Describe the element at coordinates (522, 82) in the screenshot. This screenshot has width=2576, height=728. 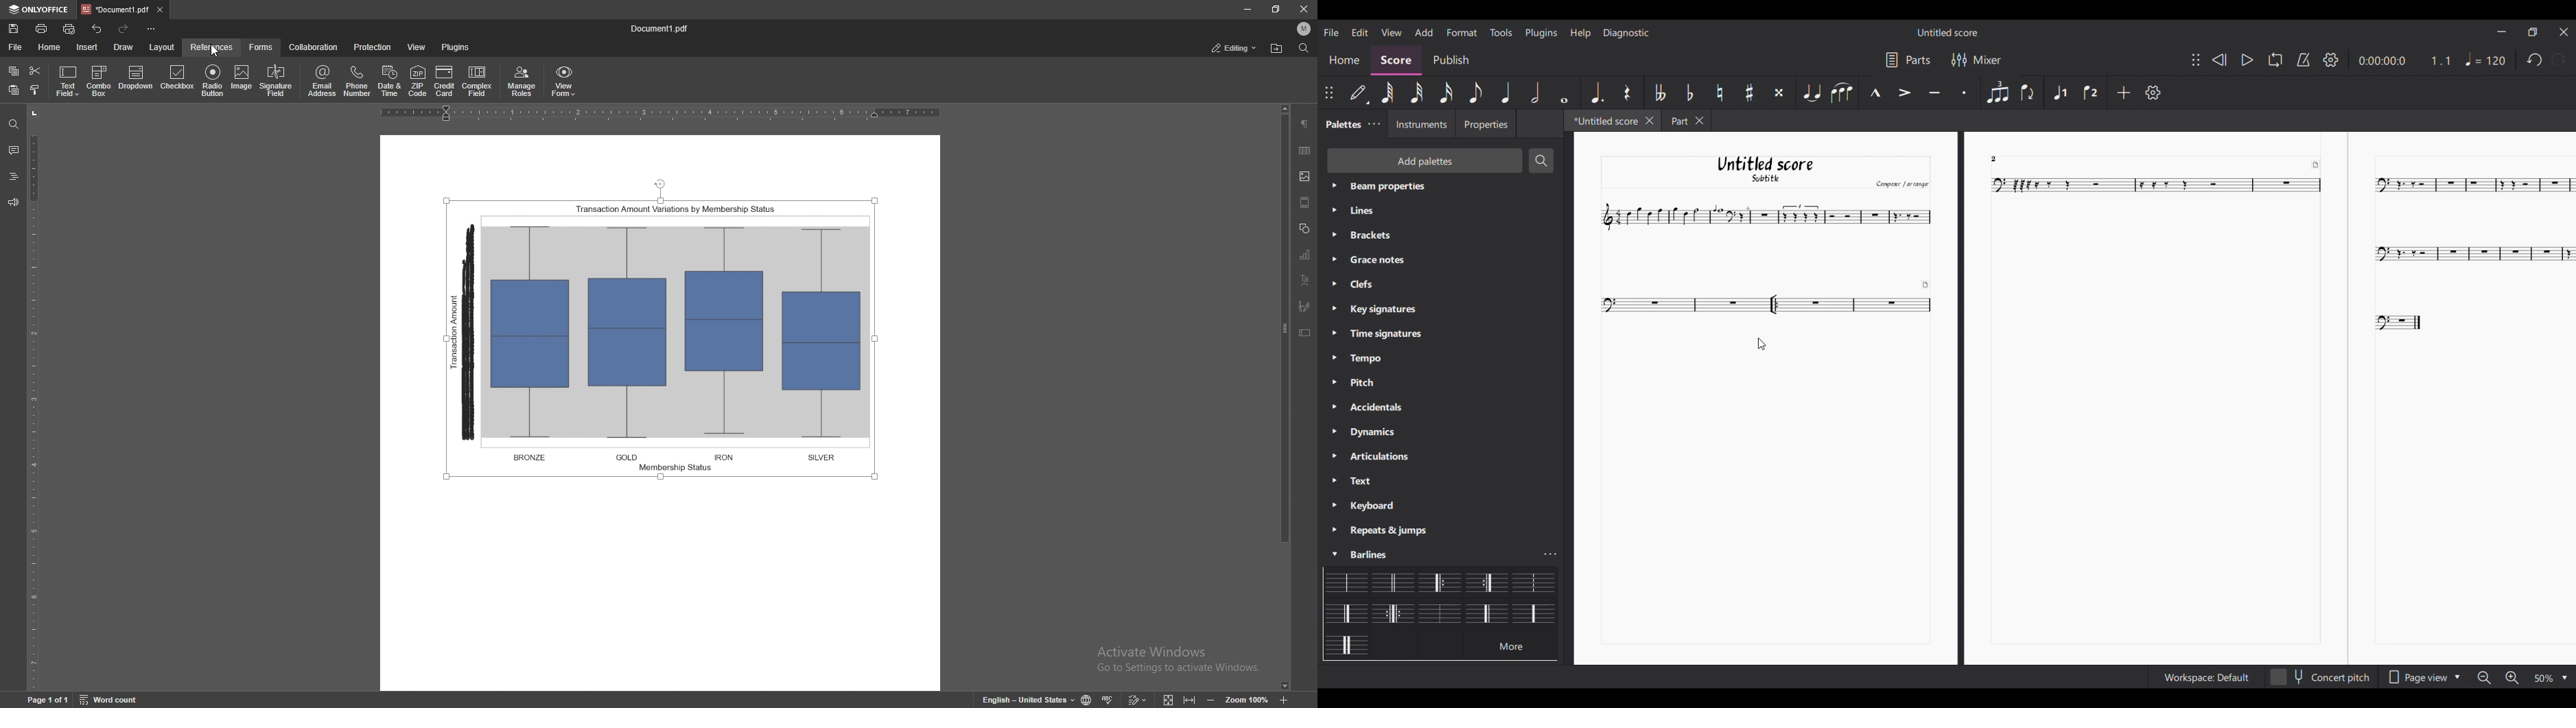
I see `manage roles` at that location.